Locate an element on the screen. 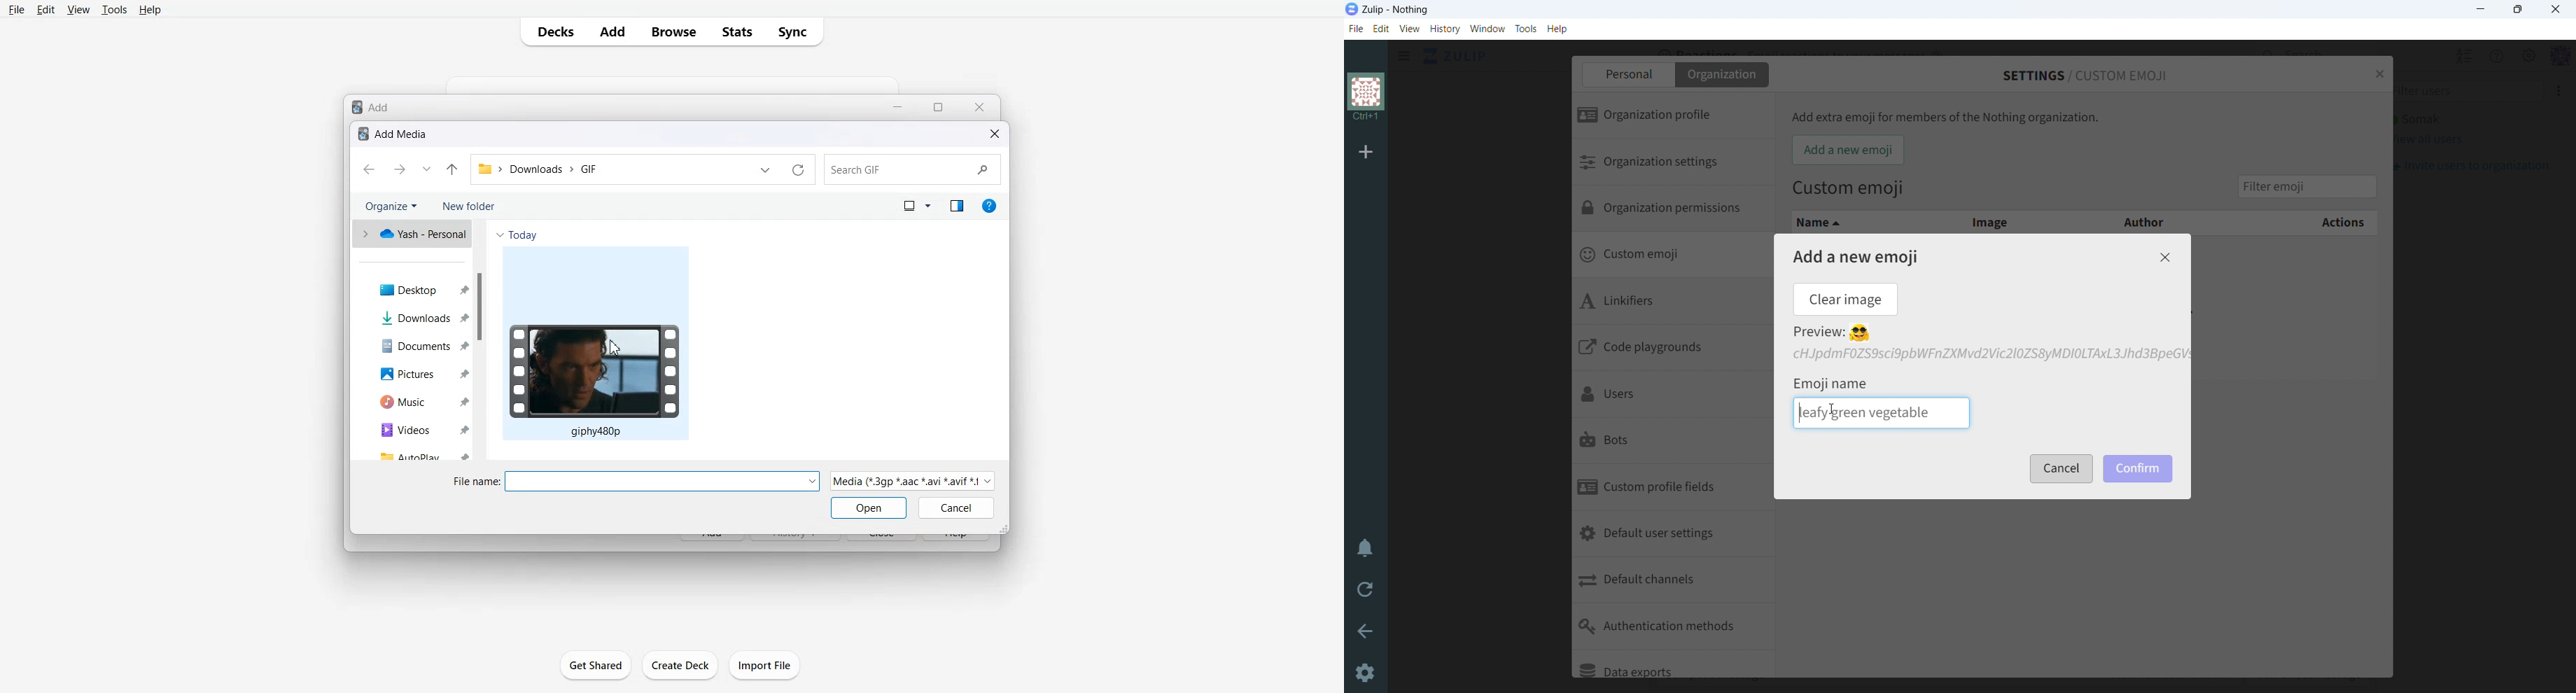 Image resolution: width=2576 pixels, height=700 pixels. authentication methods is located at coordinates (1673, 627).